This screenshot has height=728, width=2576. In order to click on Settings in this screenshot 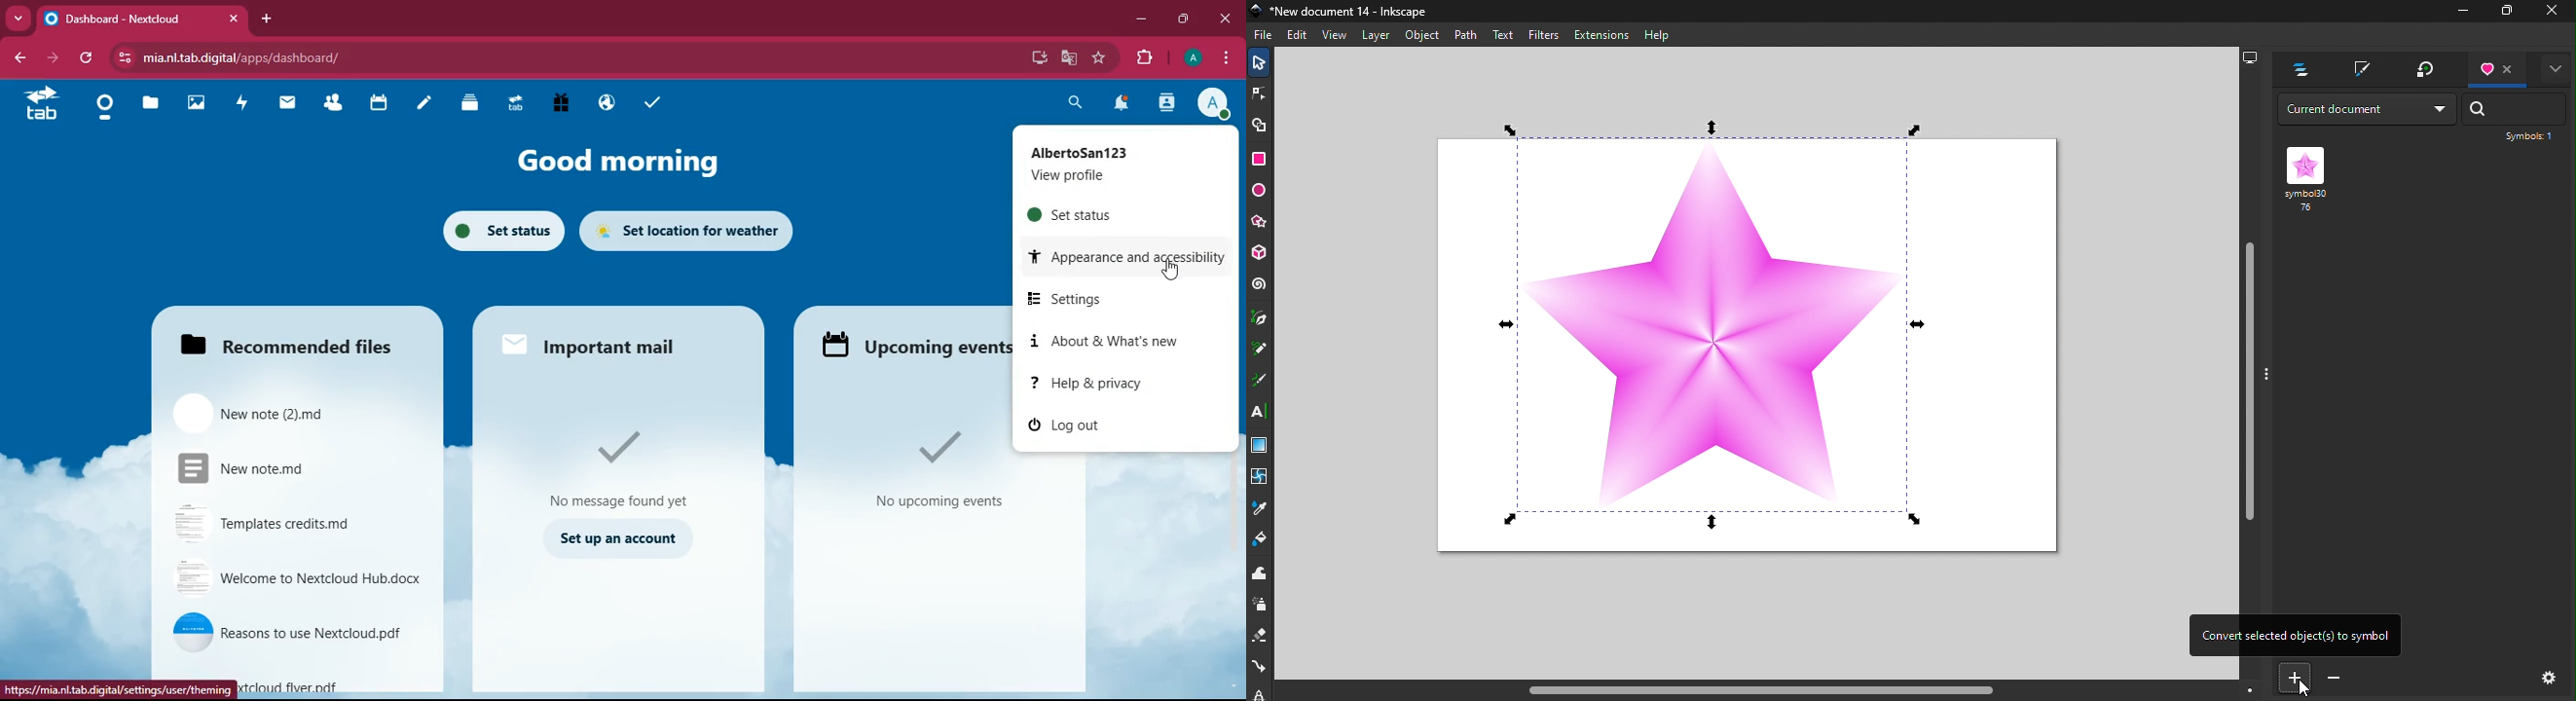, I will do `click(2540, 676)`.